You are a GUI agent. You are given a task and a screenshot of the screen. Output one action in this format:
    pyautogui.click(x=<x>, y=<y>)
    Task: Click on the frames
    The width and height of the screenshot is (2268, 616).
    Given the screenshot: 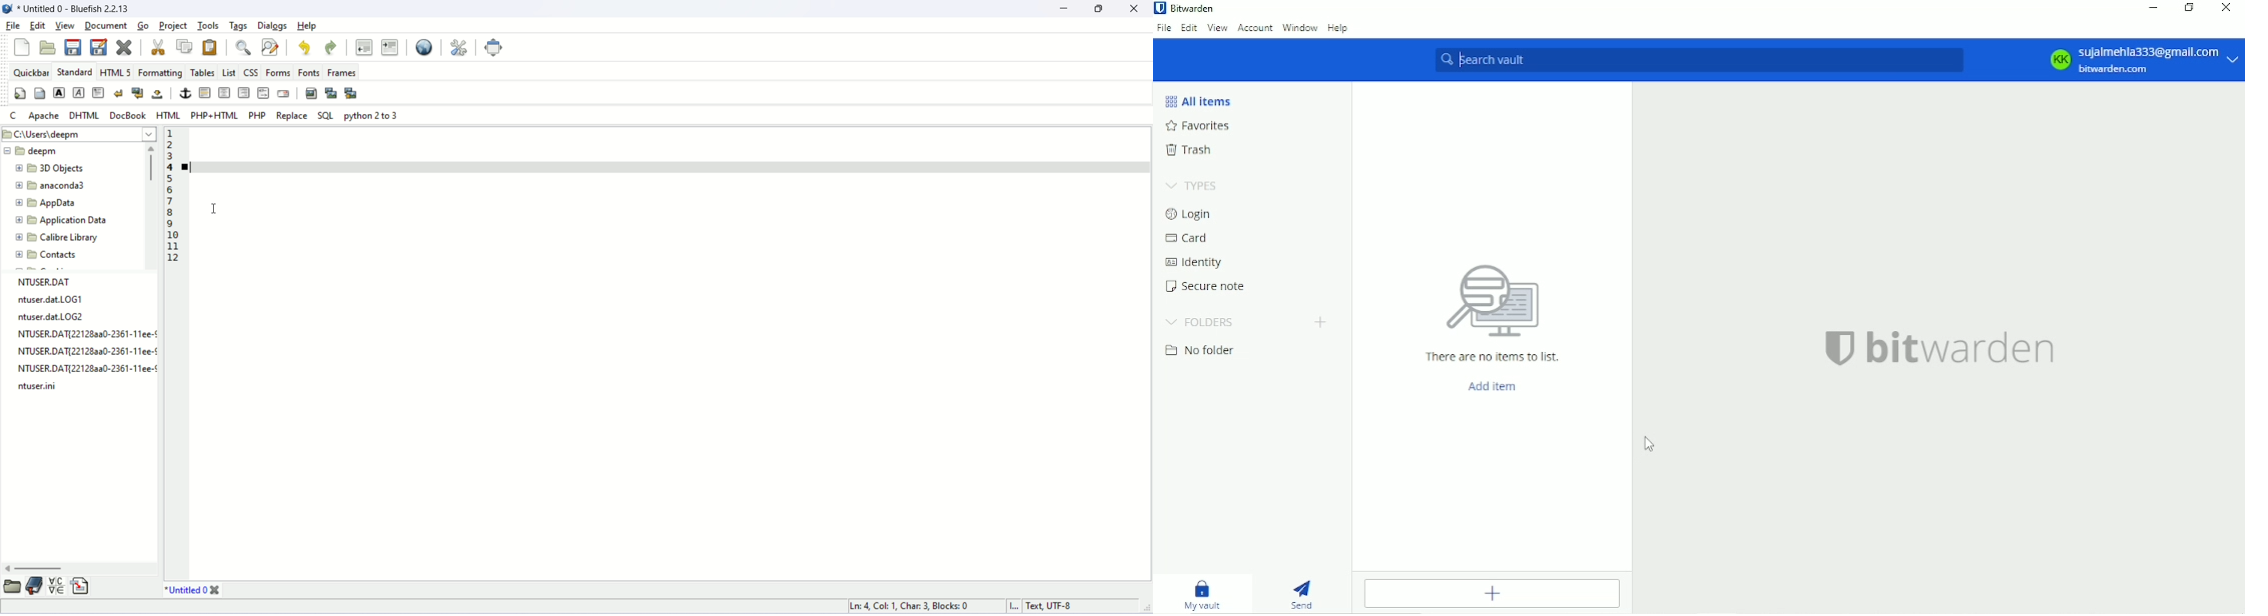 What is the action you would take?
    pyautogui.click(x=341, y=73)
    